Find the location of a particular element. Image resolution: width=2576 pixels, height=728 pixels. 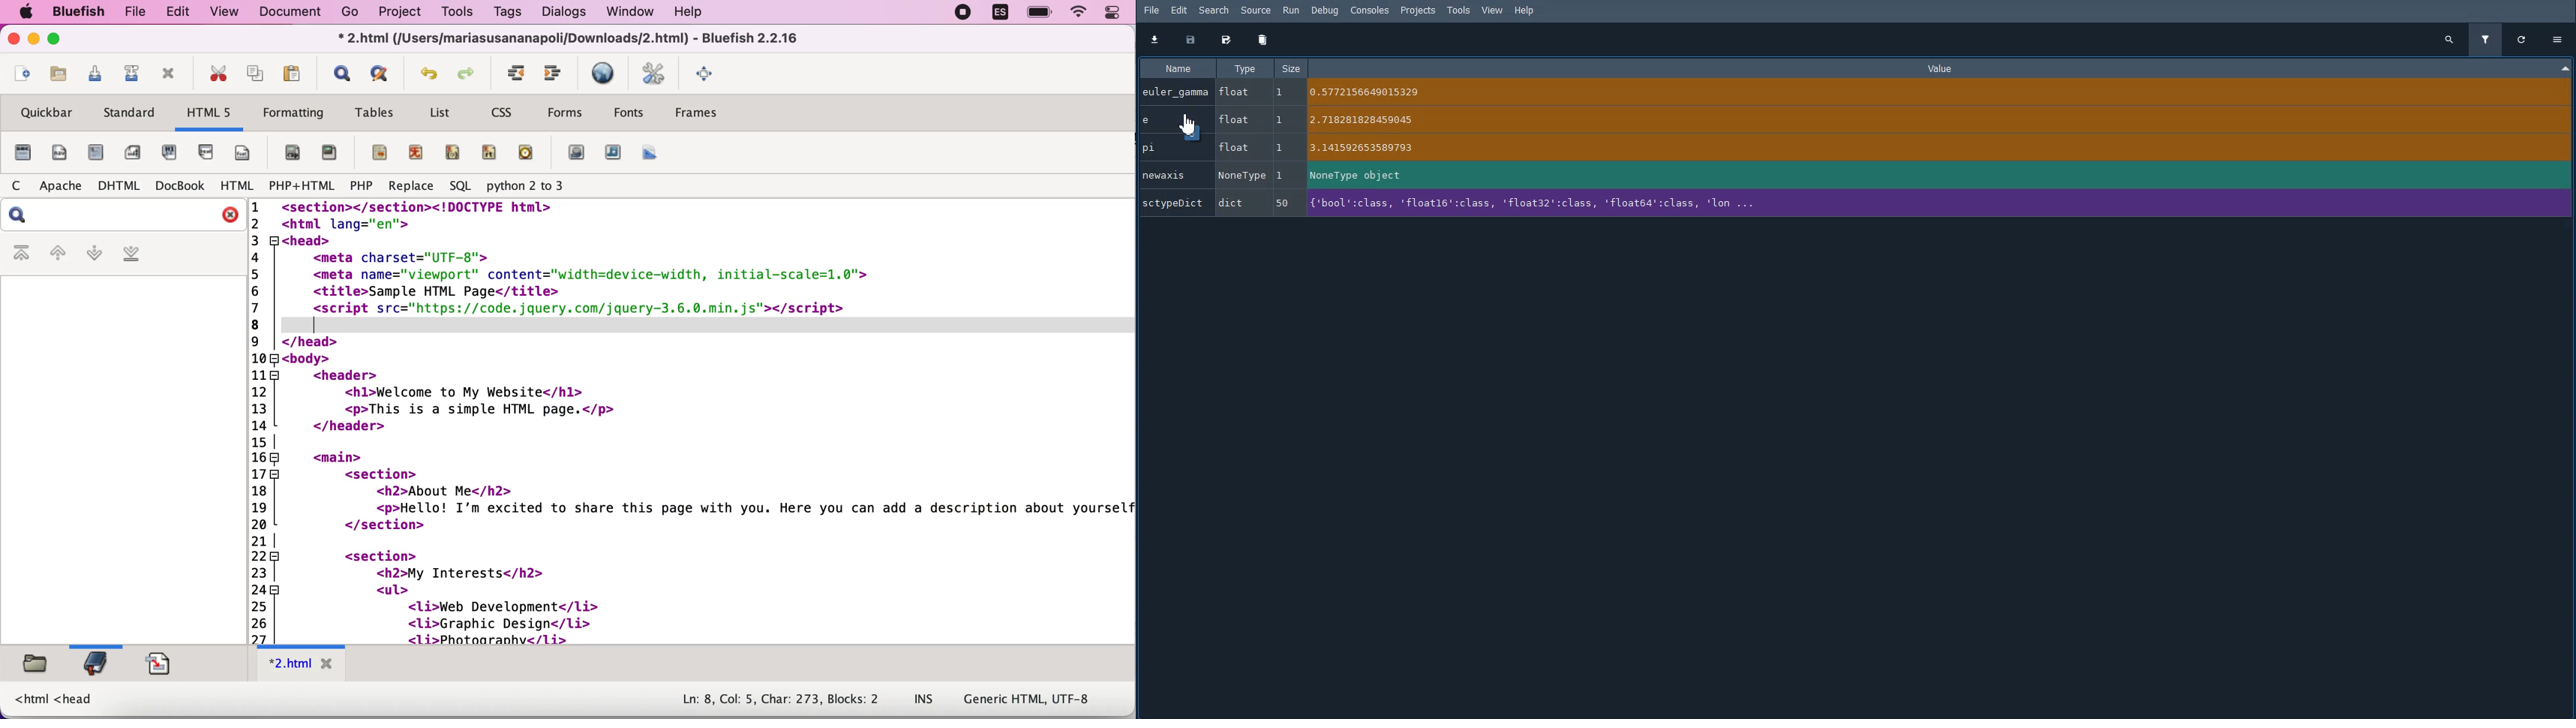

<script src="https://code.jquery.com/jquery-3.6.0.min.js"></script> is located at coordinates (574, 309).